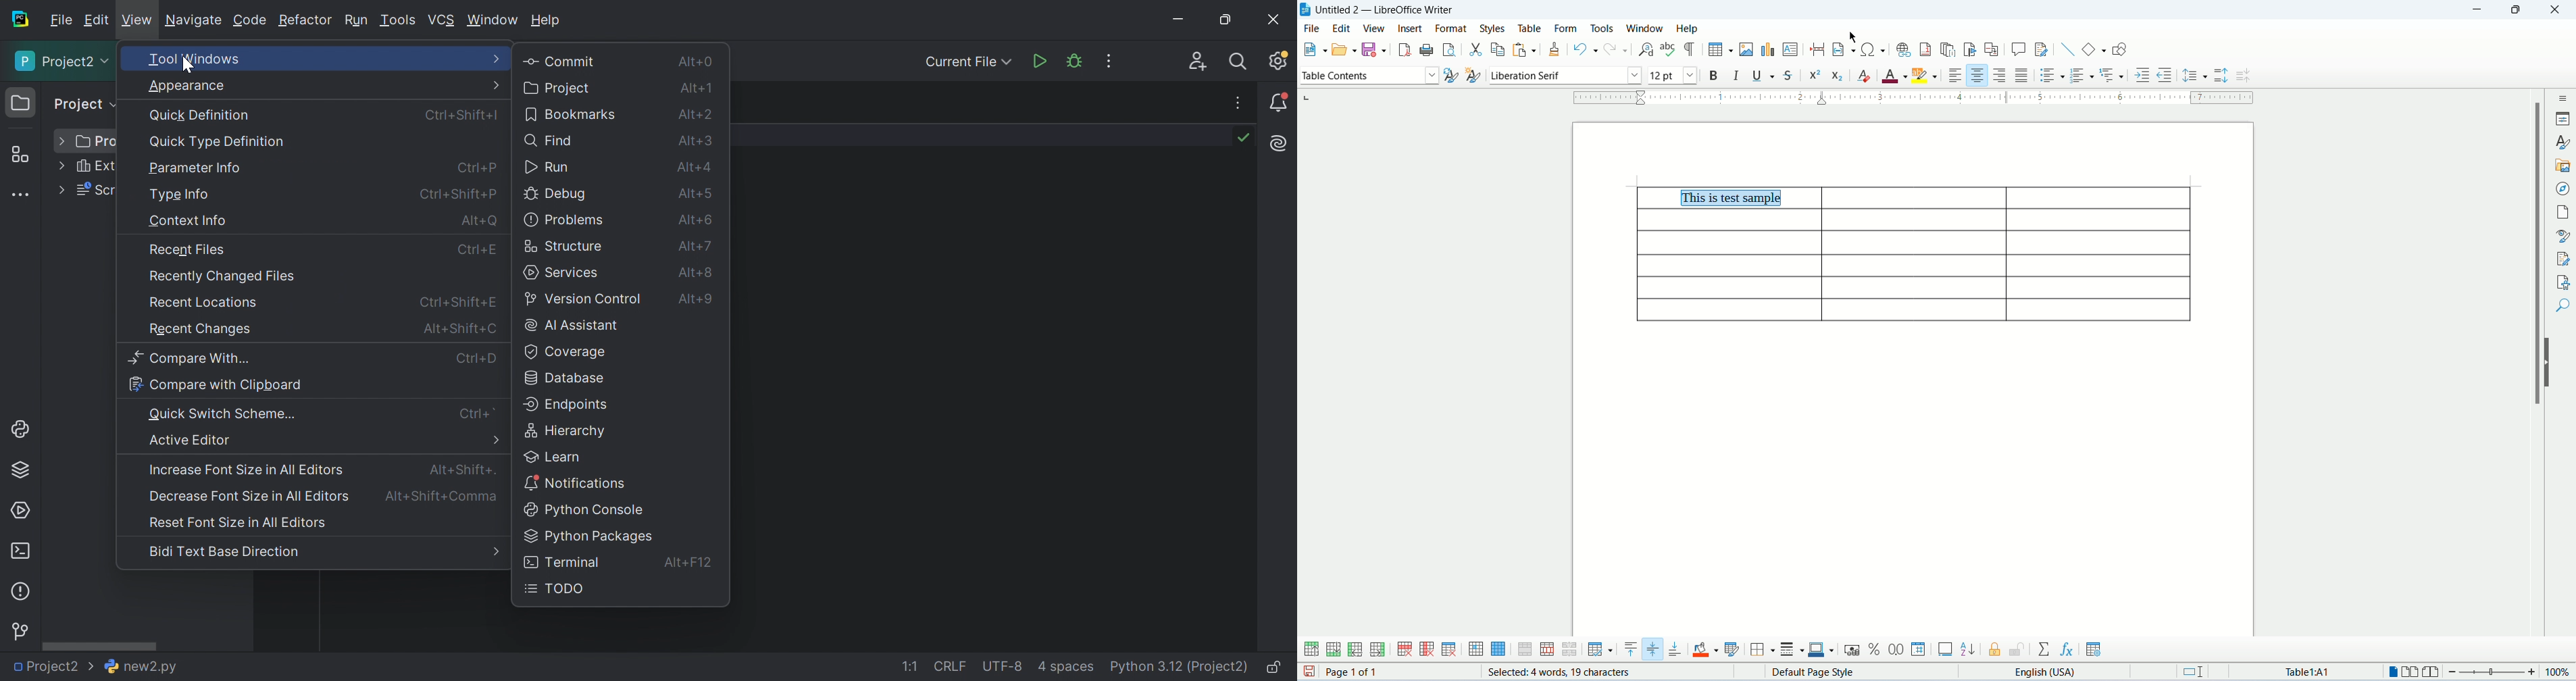 This screenshot has height=700, width=2576. What do you see at coordinates (1646, 28) in the screenshot?
I see `window` at bounding box center [1646, 28].